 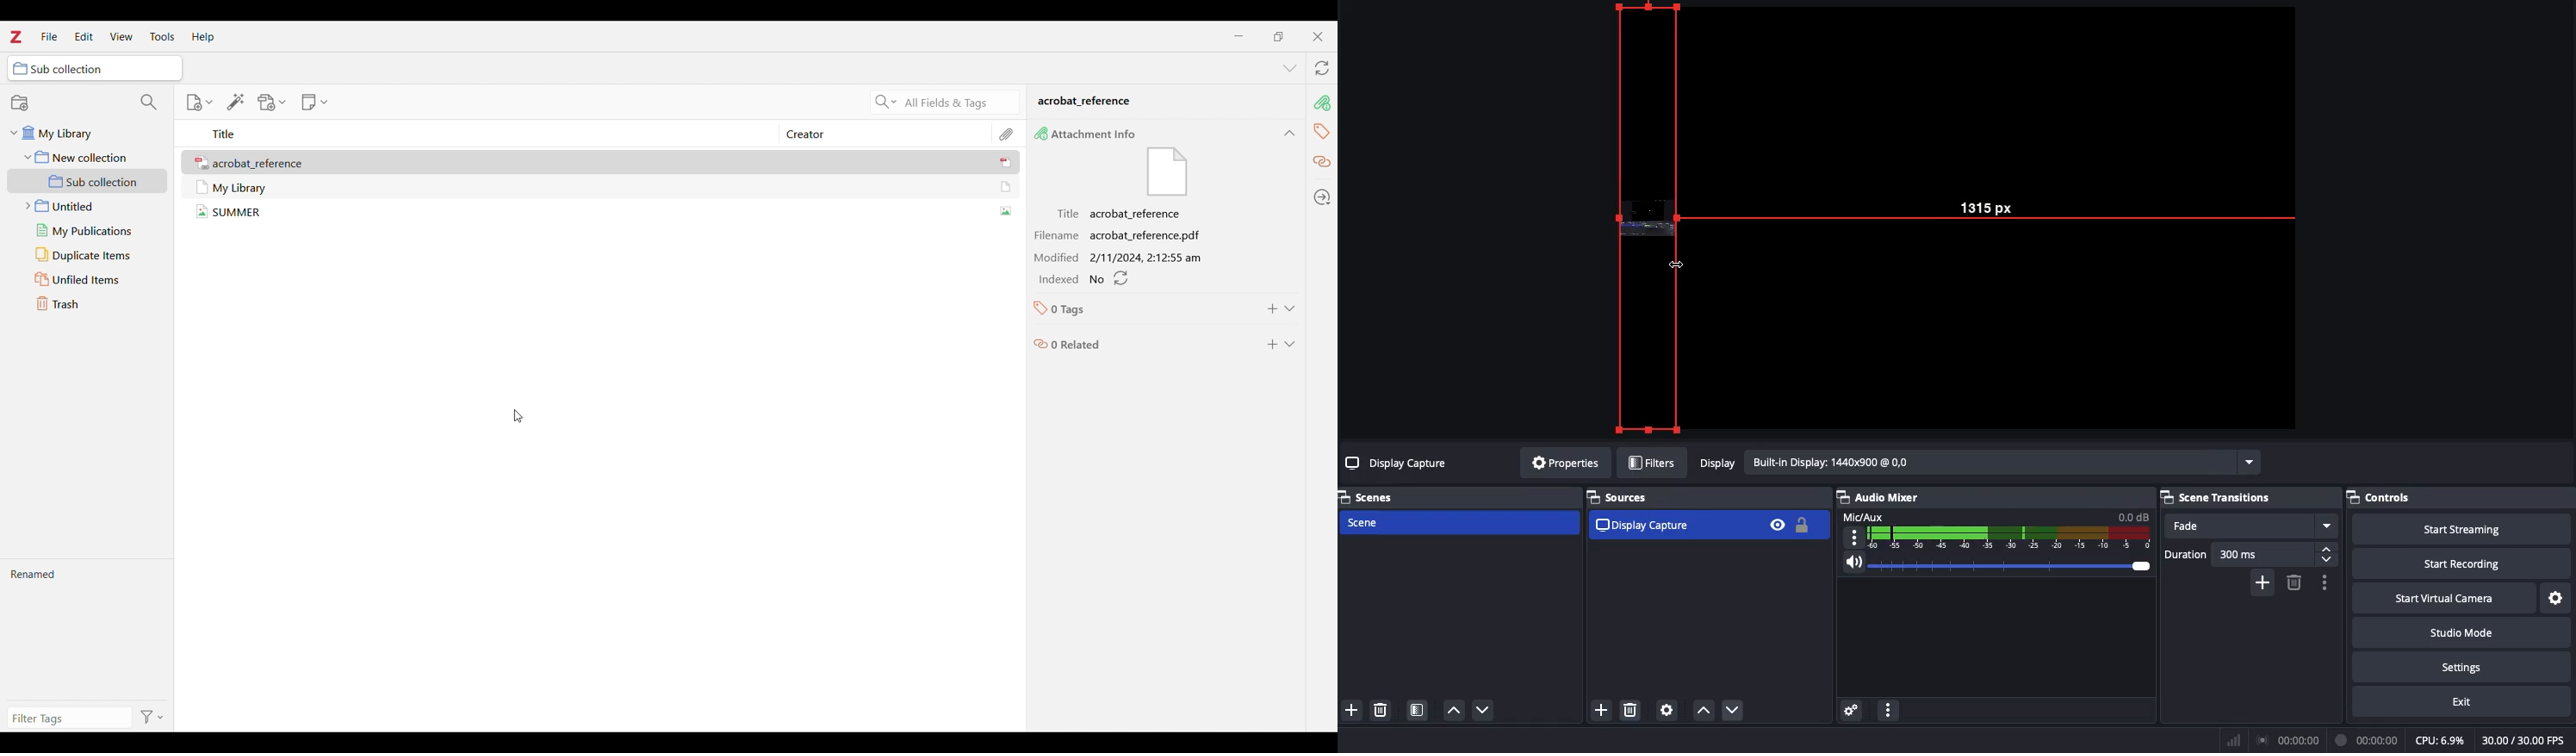 What do you see at coordinates (1085, 281) in the screenshot?
I see `indexed No ` at bounding box center [1085, 281].